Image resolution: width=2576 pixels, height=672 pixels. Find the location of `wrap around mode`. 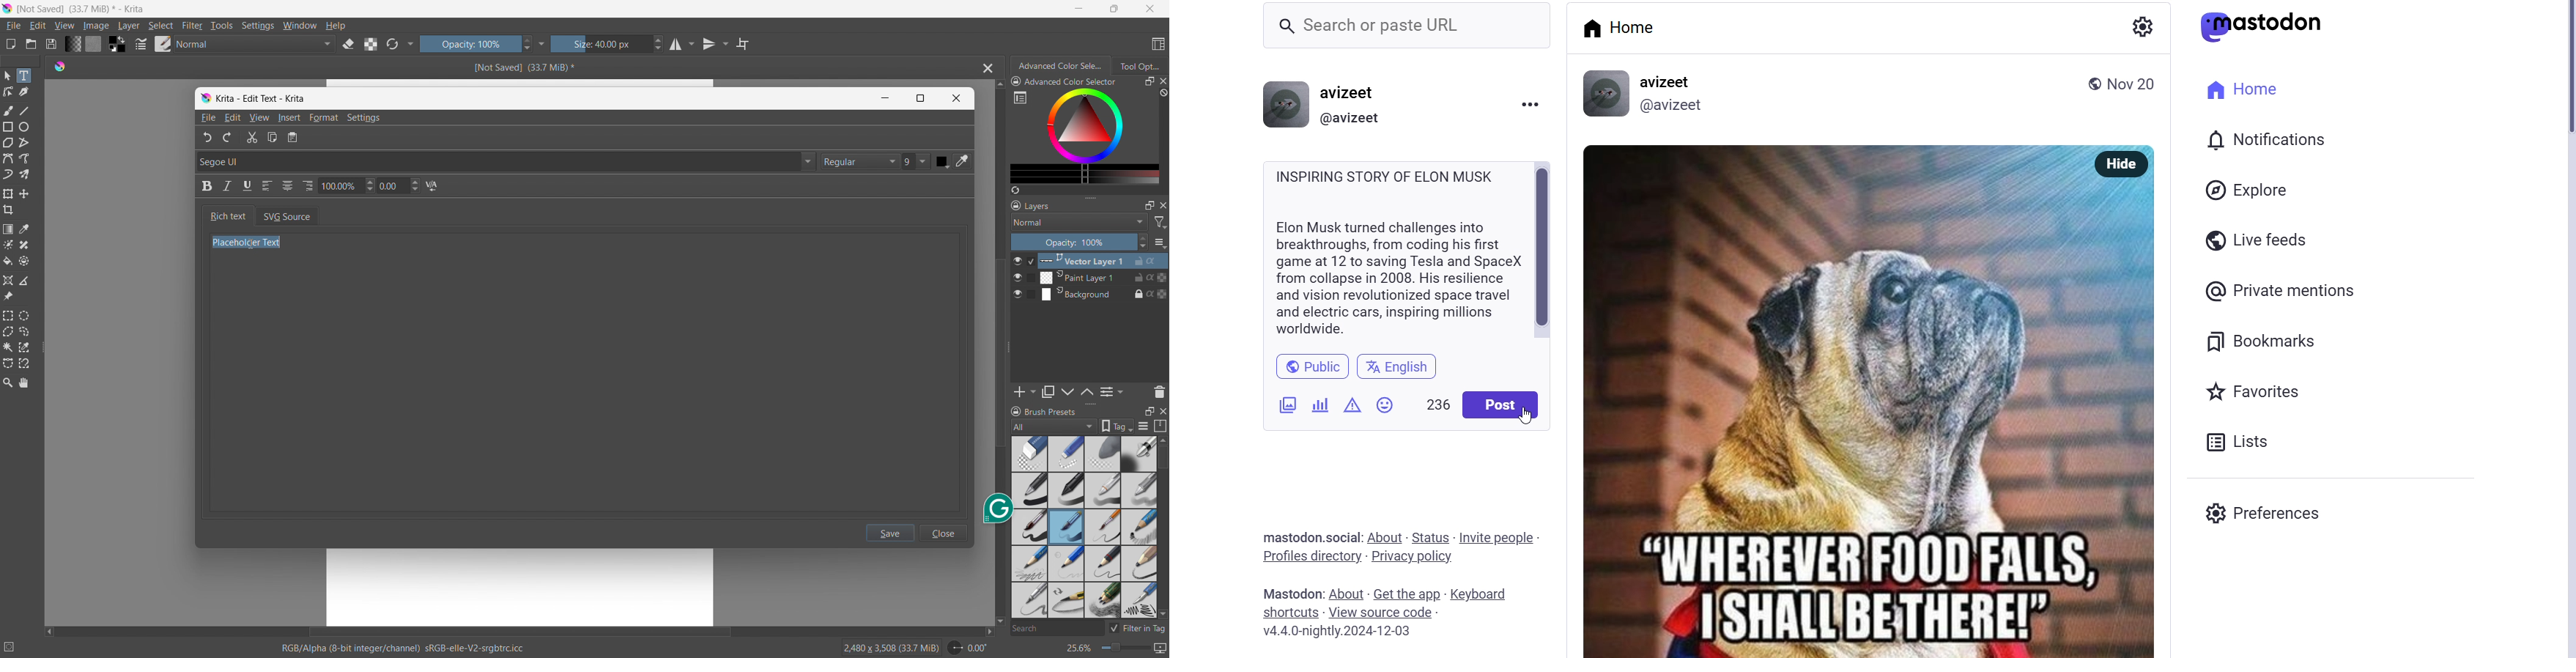

wrap around mode is located at coordinates (743, 43).